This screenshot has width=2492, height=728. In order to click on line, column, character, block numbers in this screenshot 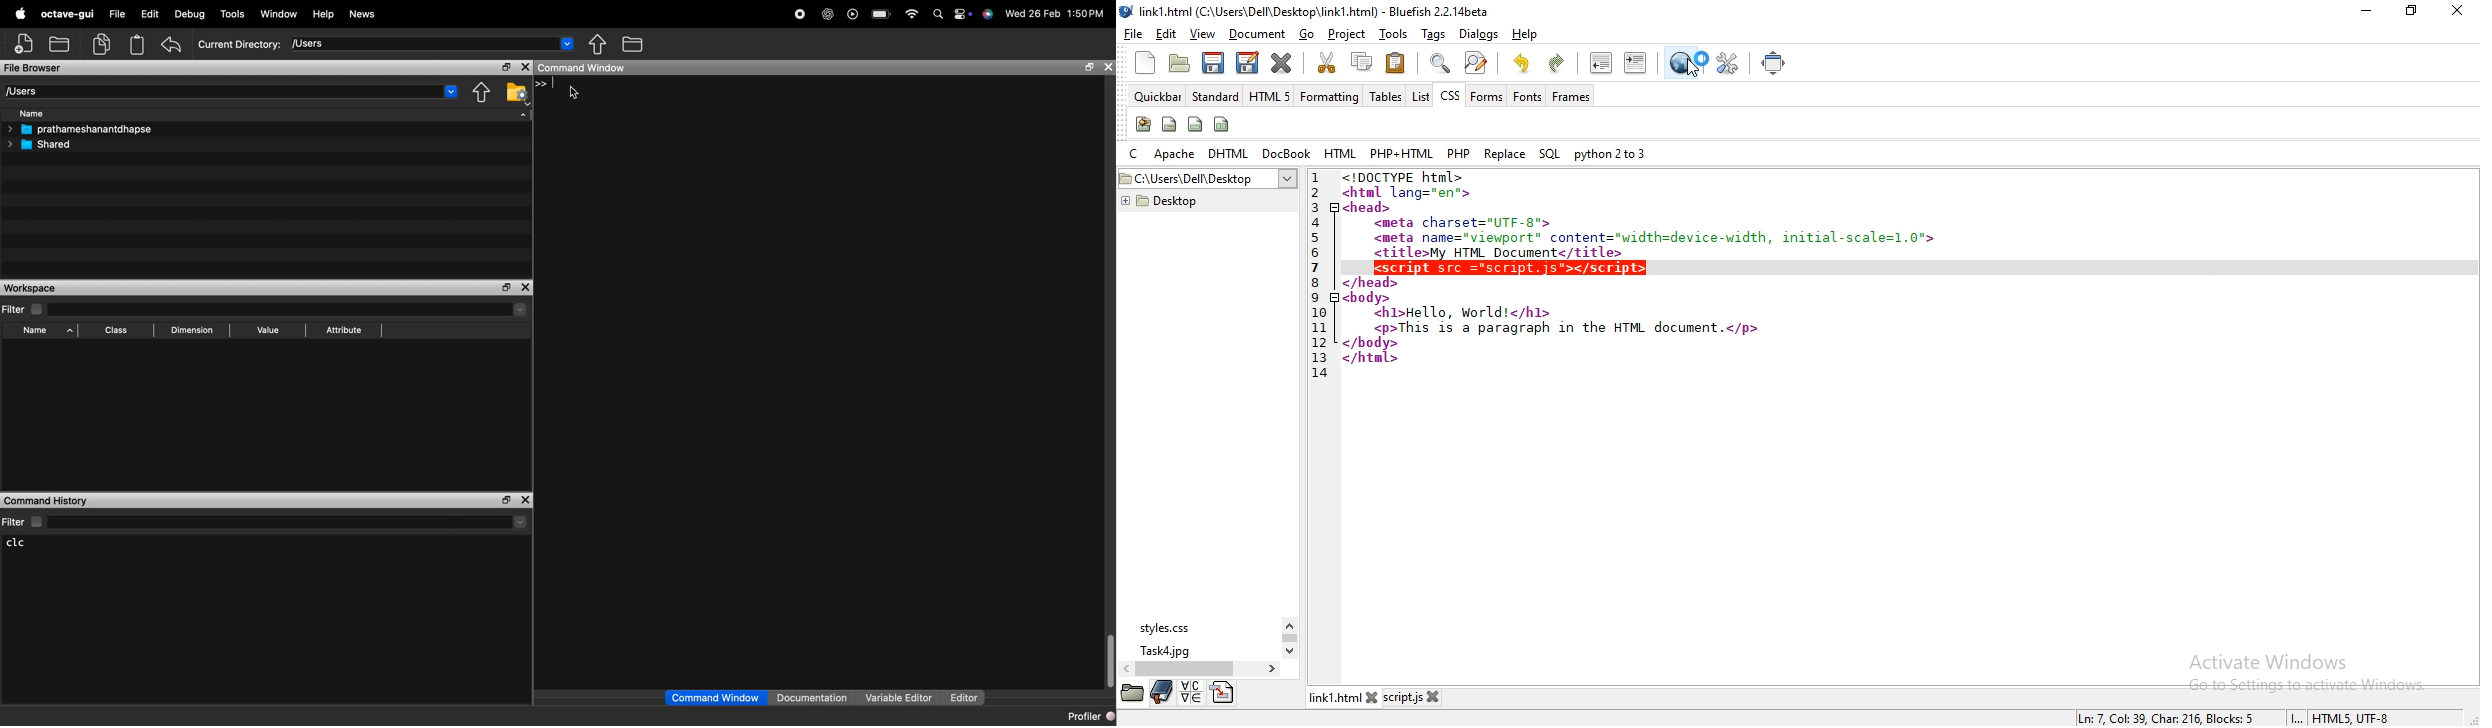, I will do `click(2162, 718)`.